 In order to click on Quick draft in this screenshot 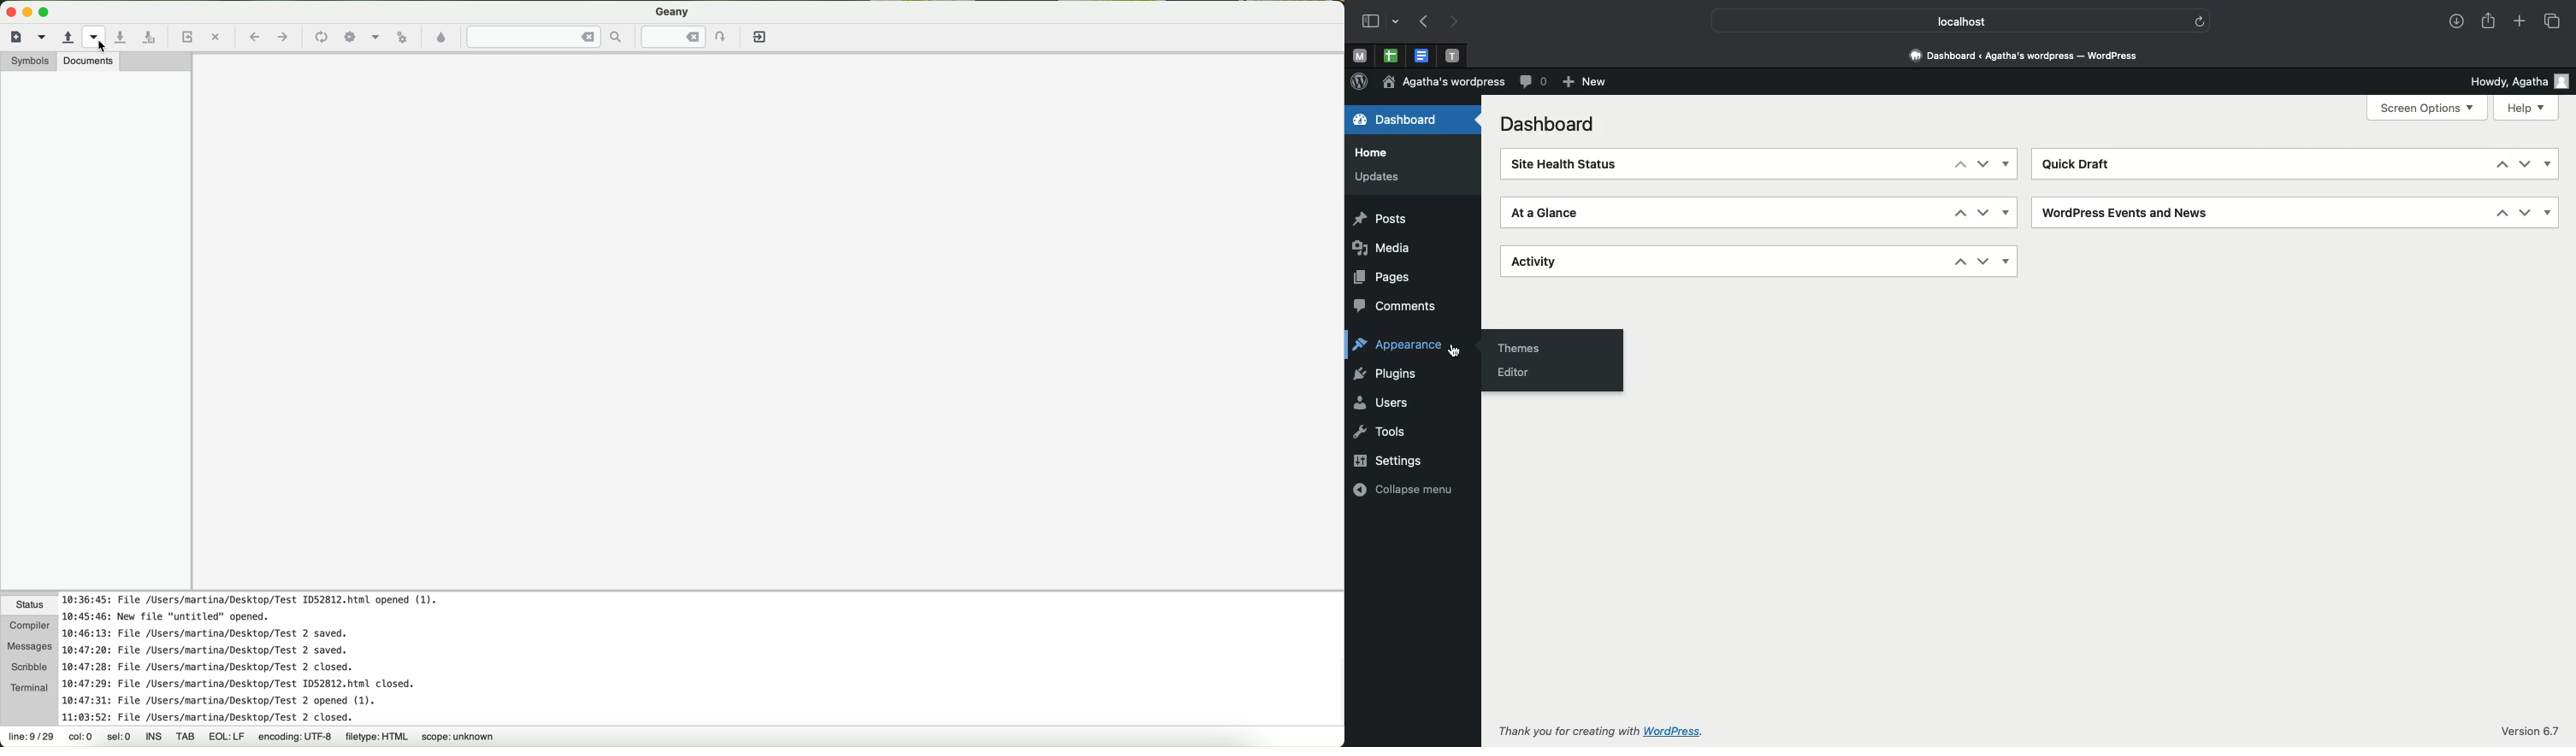, I will do `click(2077, 163)`.